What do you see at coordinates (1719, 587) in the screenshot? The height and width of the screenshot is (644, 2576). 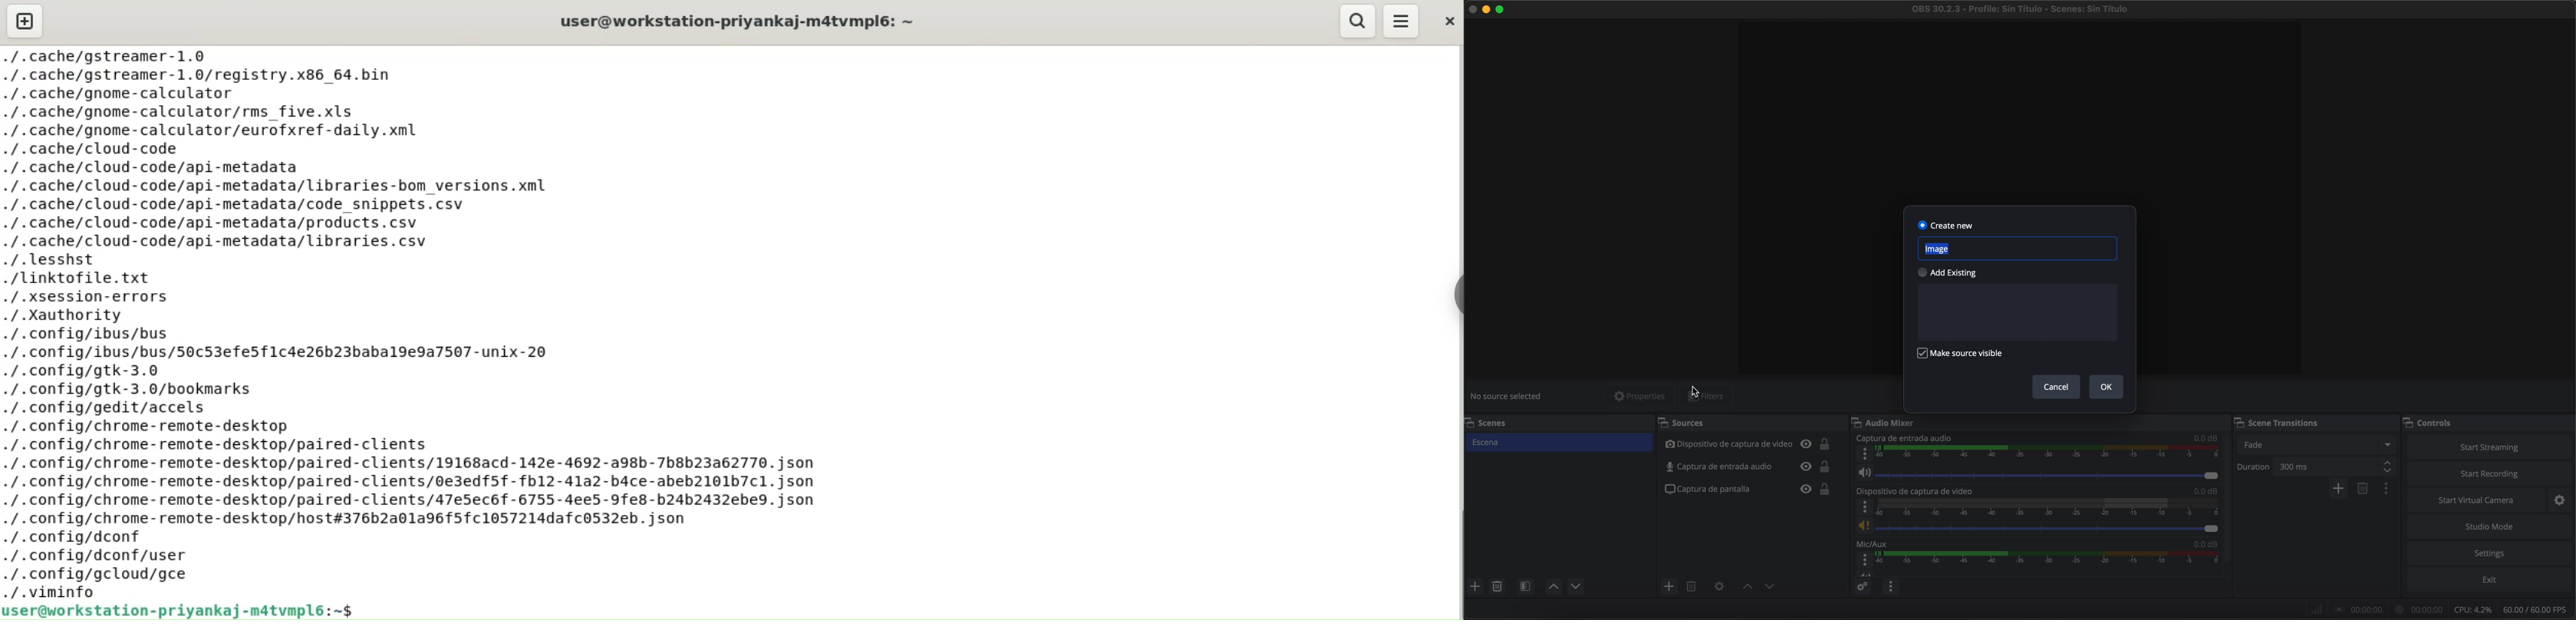 I see `open source properties` at bounding box center [1719, 587].